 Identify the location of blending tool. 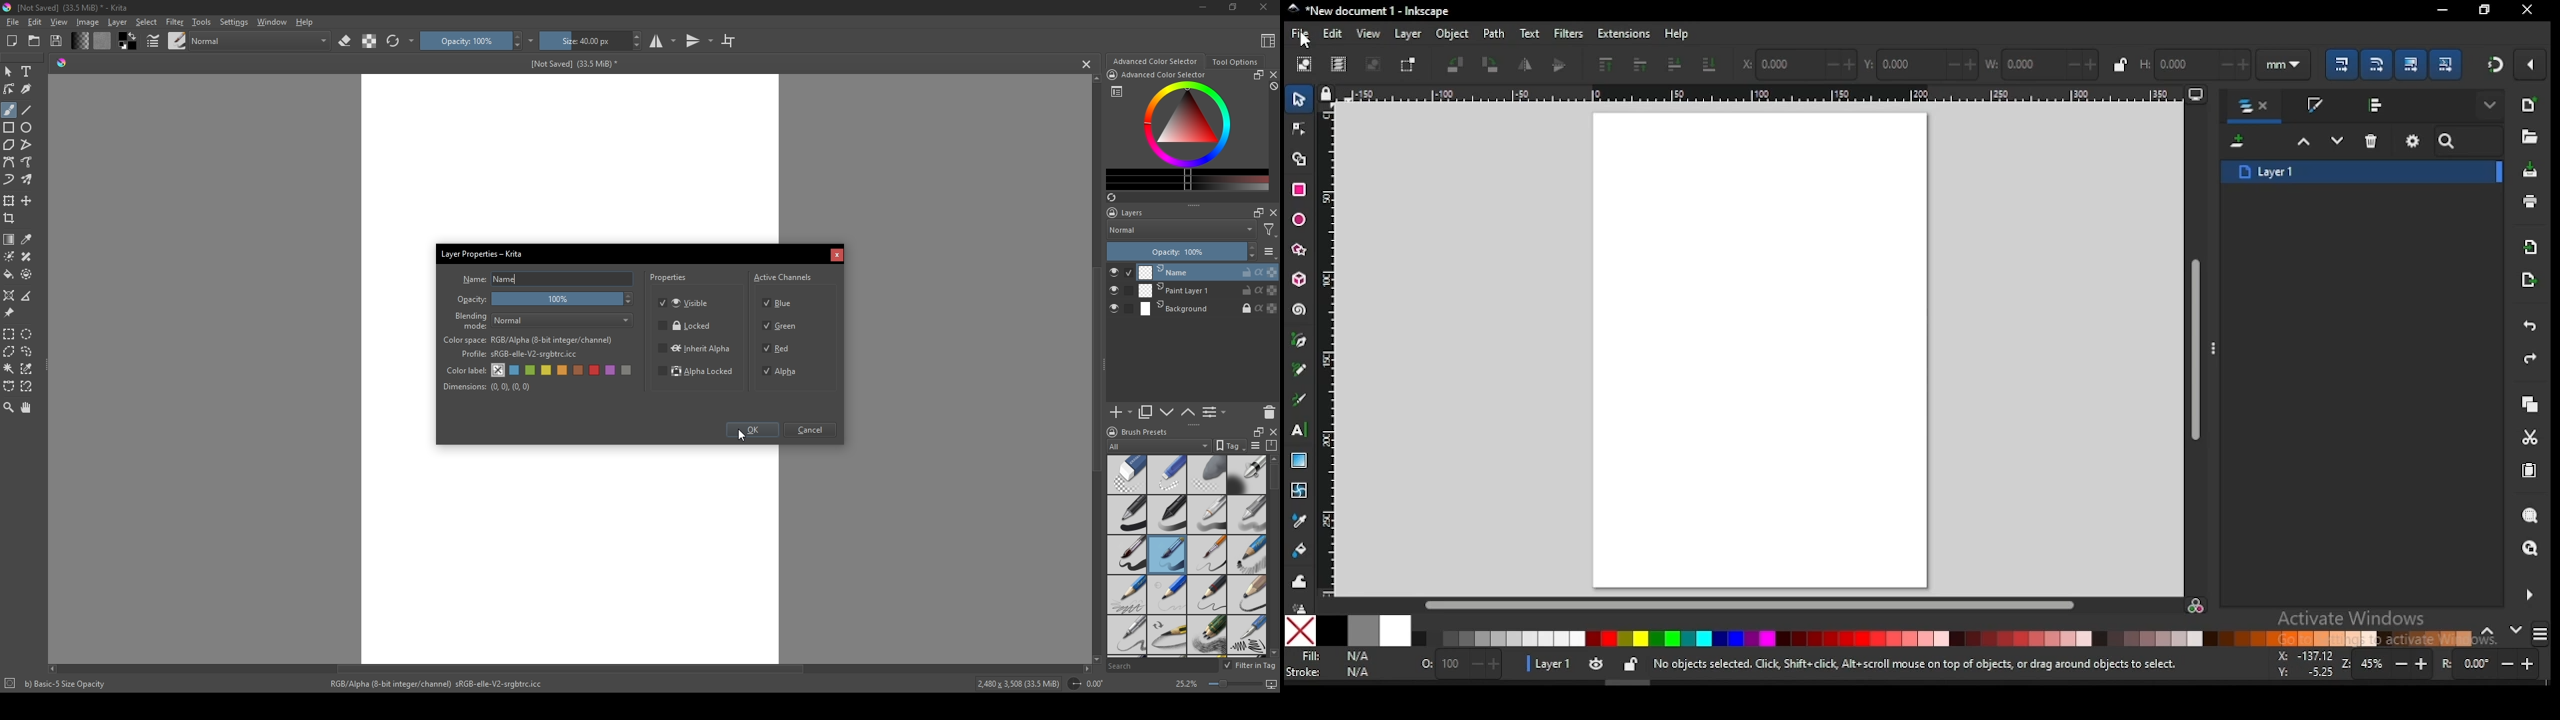
(1247, 474).